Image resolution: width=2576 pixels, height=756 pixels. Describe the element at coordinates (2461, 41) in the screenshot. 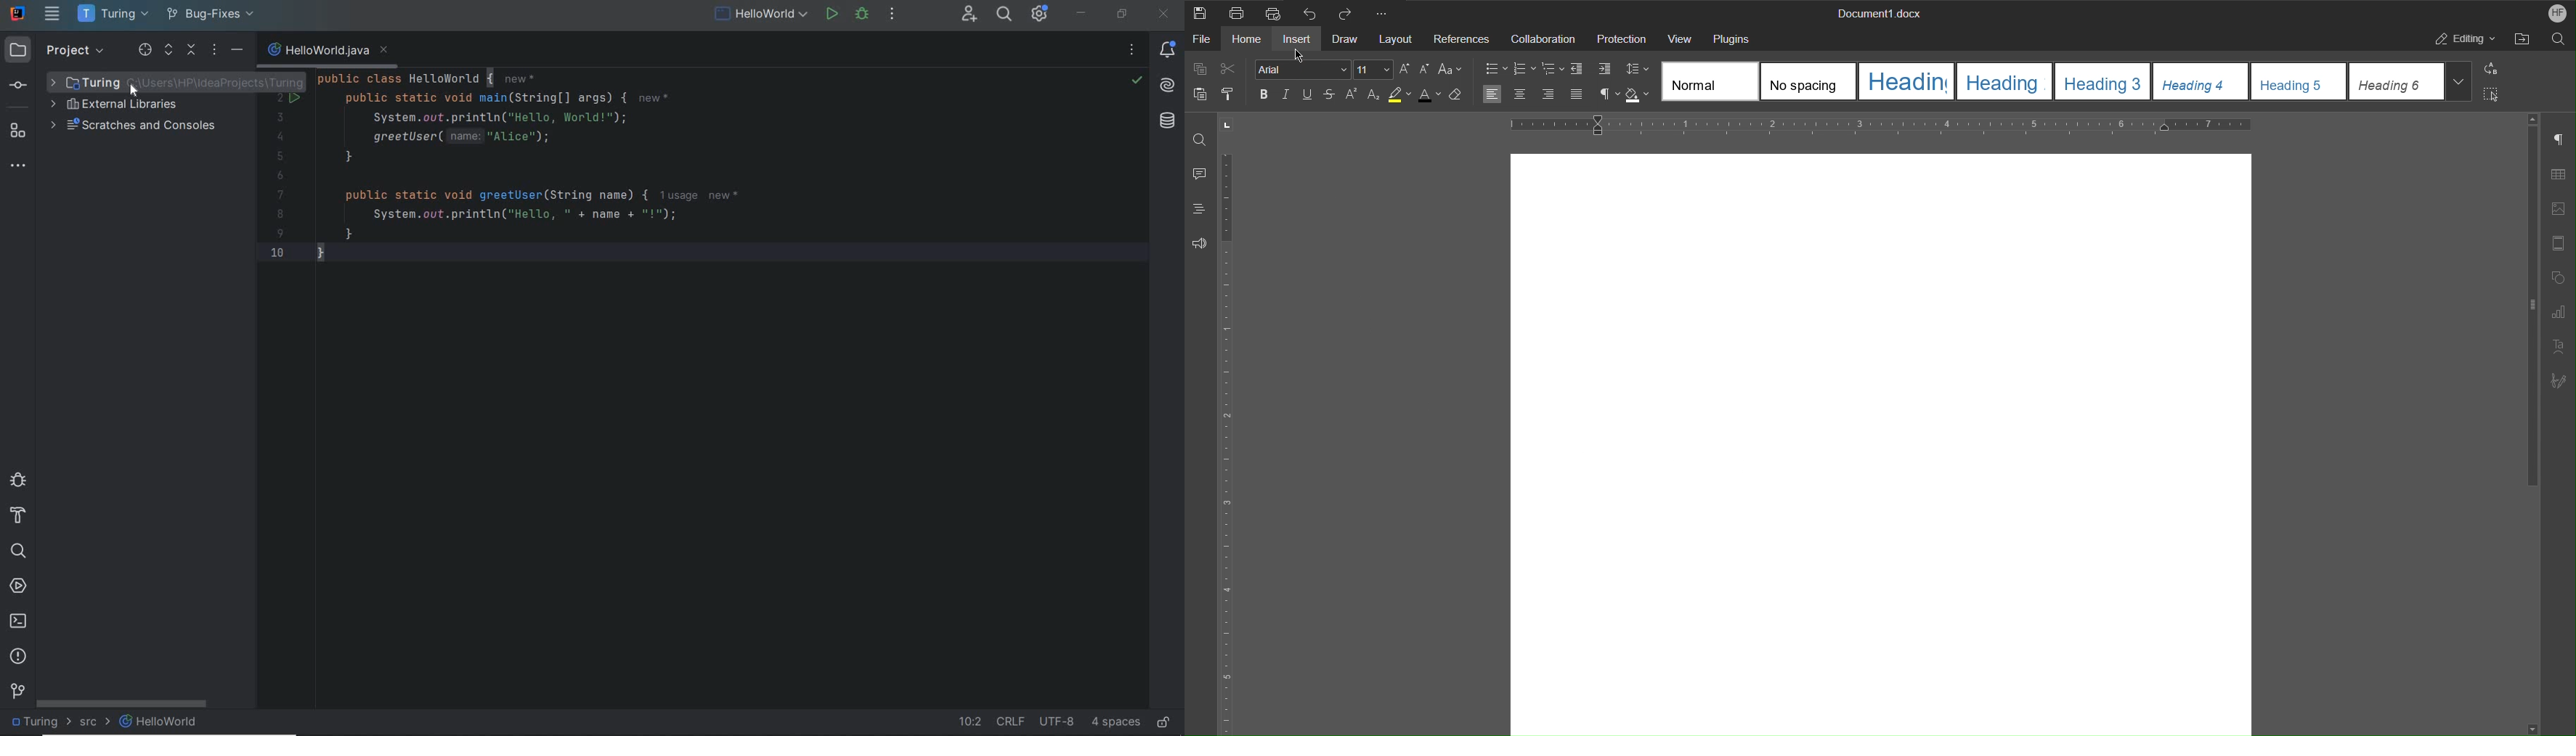

I see `Editing` at that location.